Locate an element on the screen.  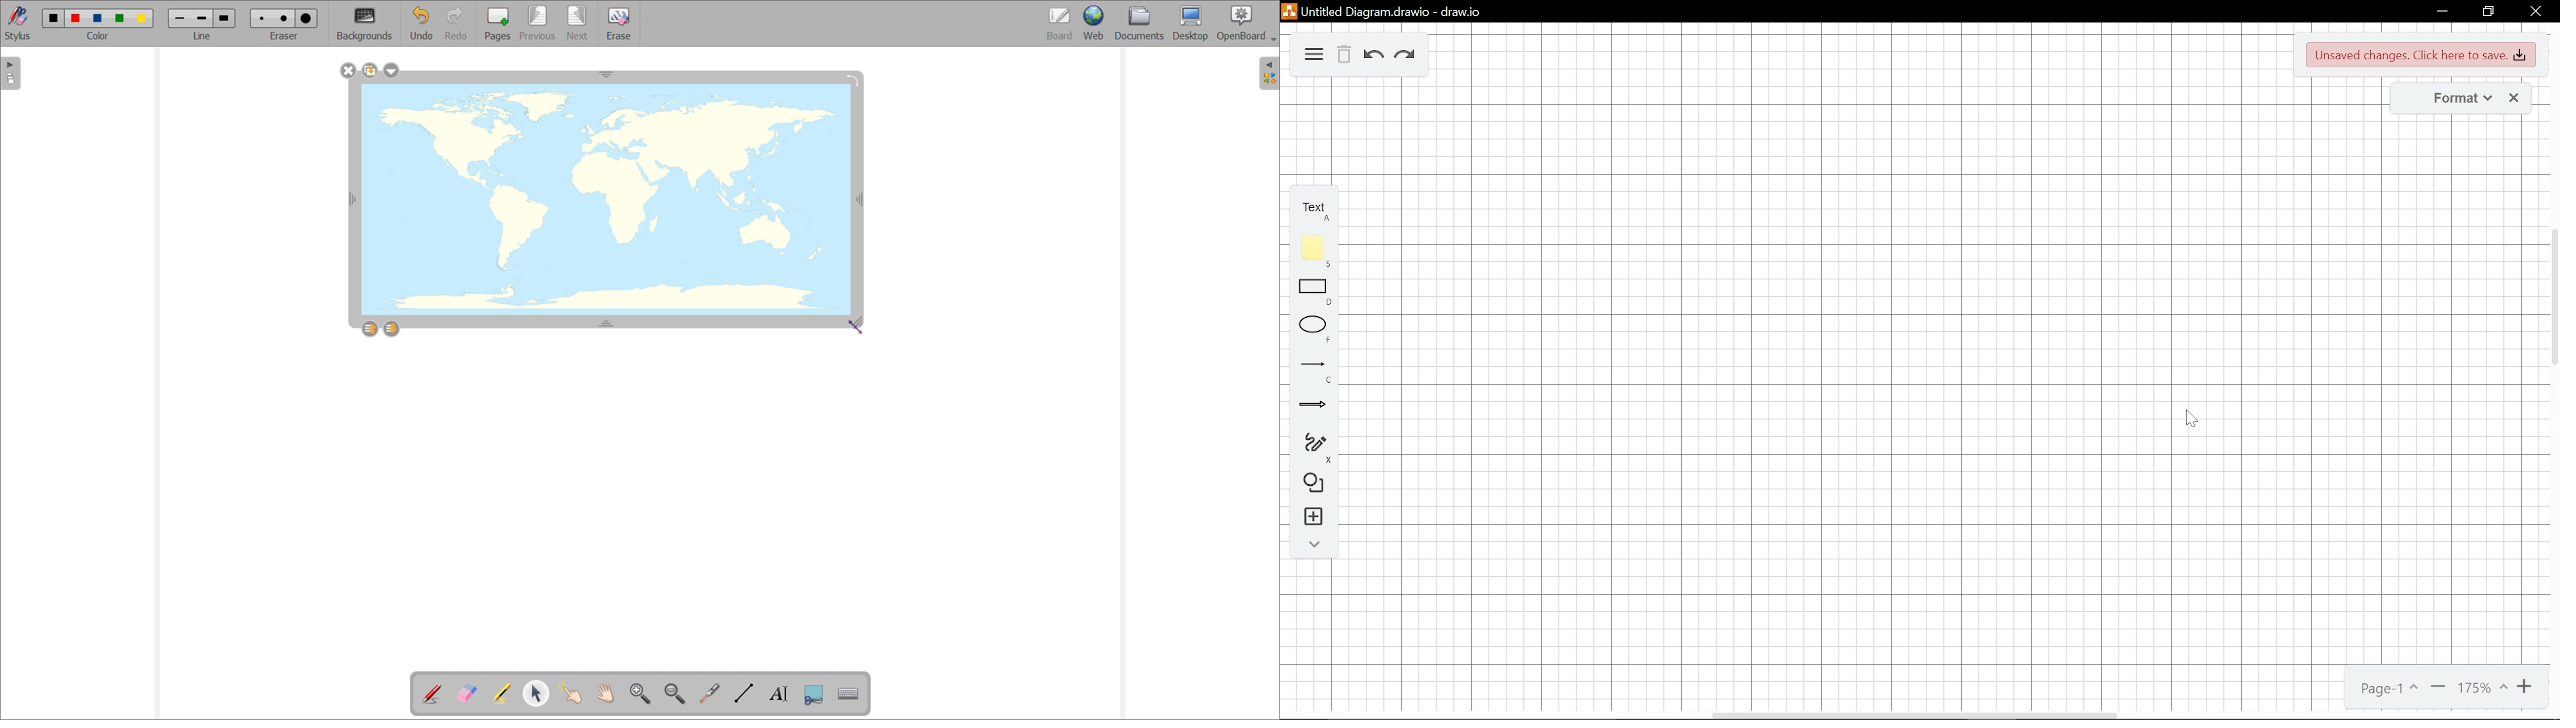
select and modify object is located at coordinates (536, 694).